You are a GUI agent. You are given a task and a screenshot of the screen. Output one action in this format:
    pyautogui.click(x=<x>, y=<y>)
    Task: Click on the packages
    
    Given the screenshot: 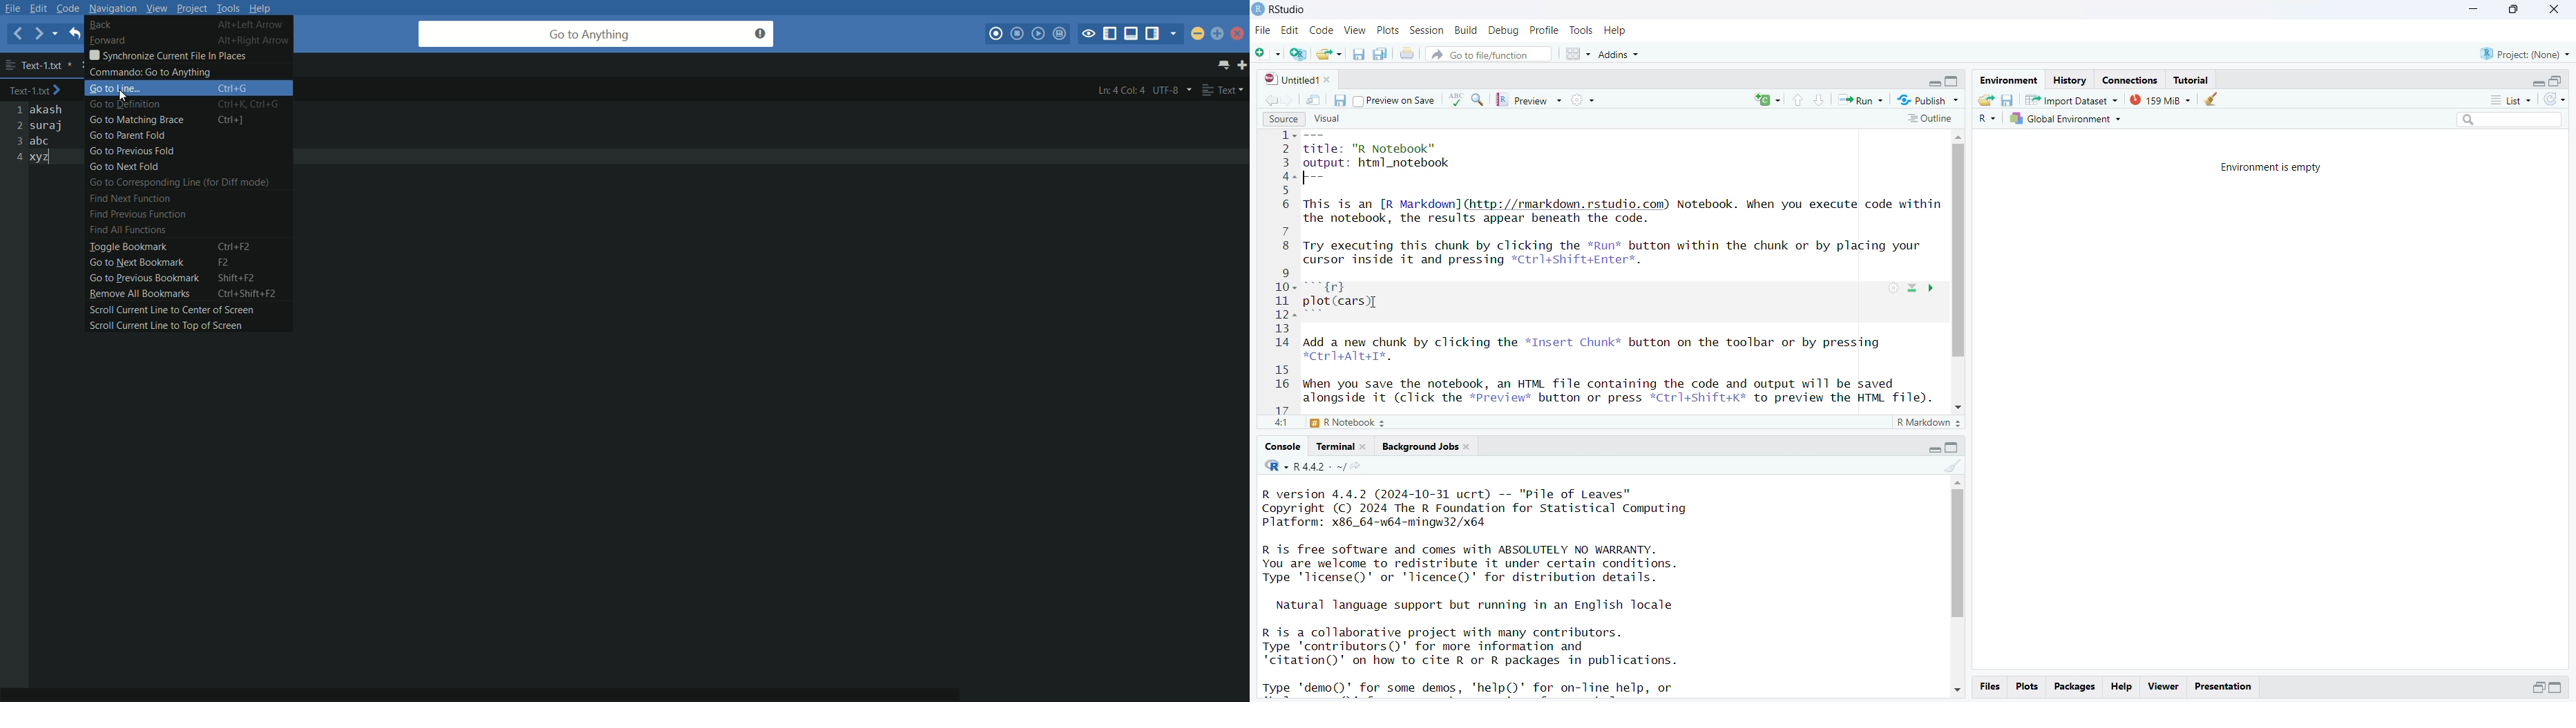 What is the action you would take?
    pyautogui.click(x=2075, y=686)
    